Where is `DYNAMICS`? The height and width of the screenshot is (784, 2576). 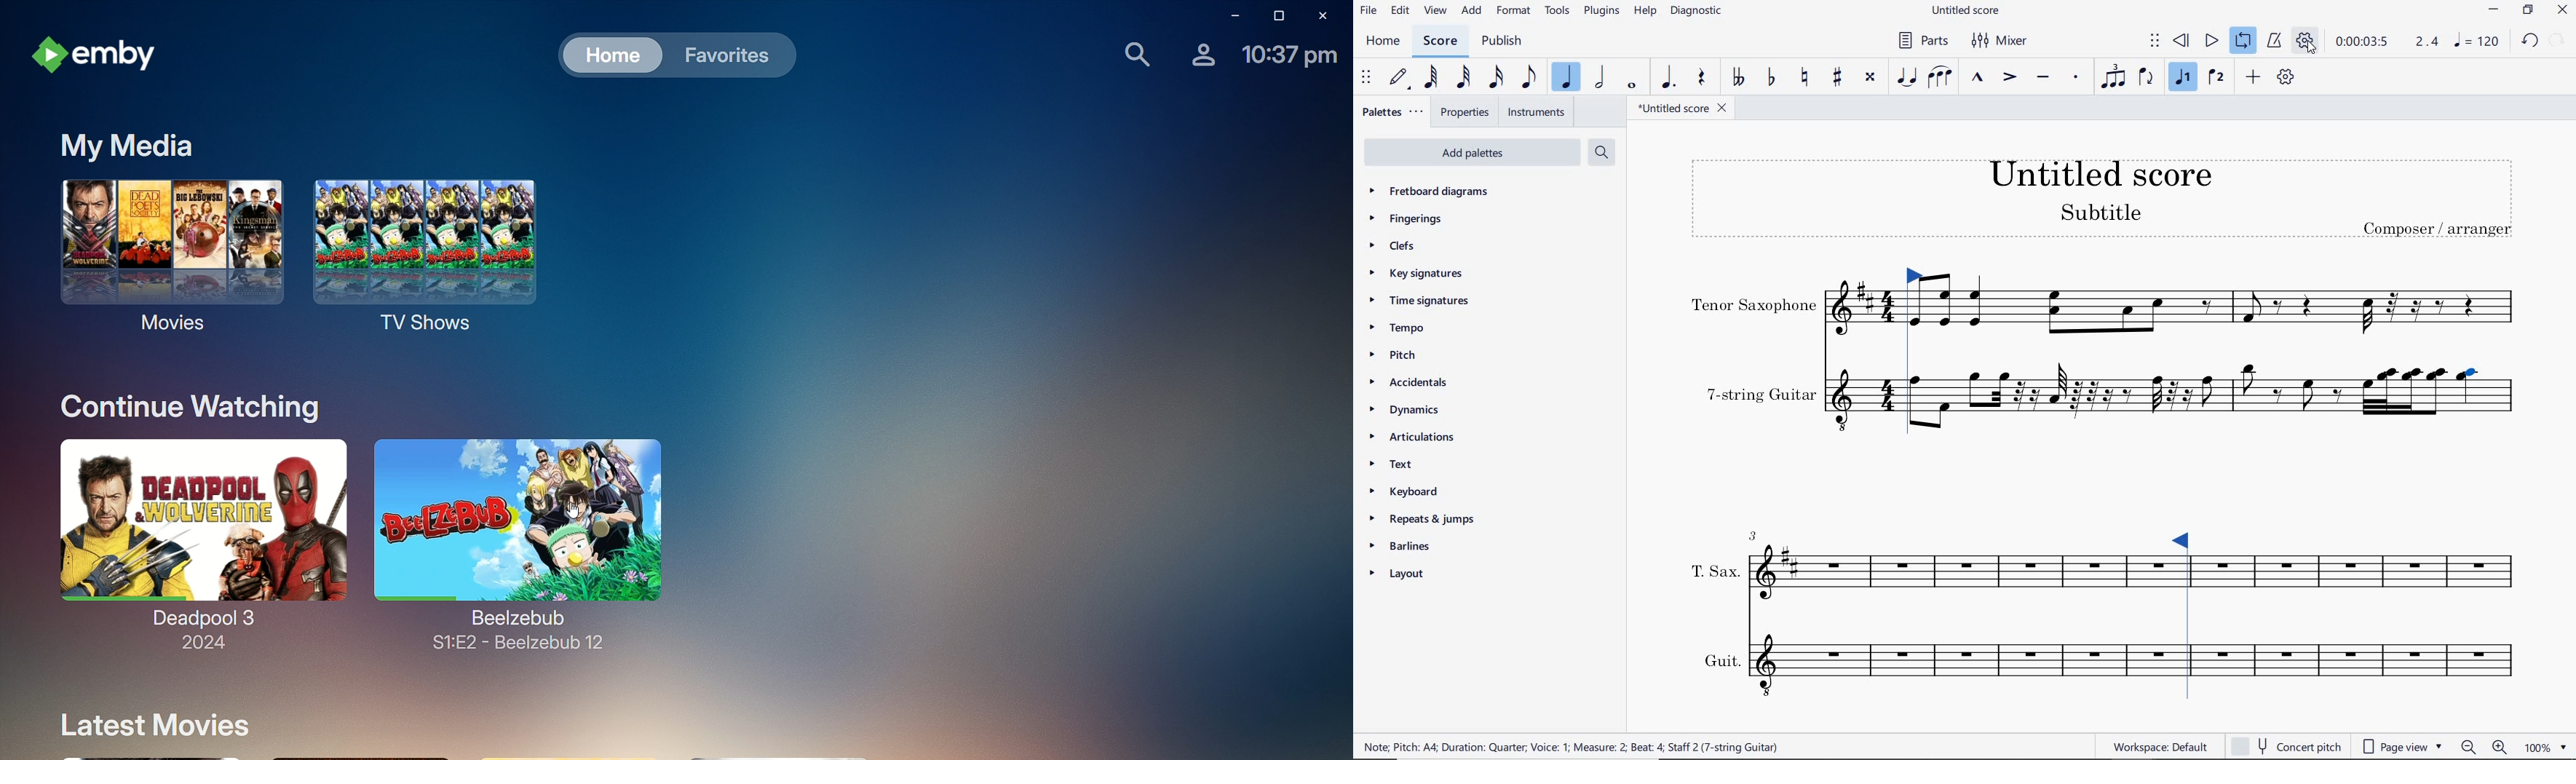 DYNAMICS is located at coordinates (1401, 410).